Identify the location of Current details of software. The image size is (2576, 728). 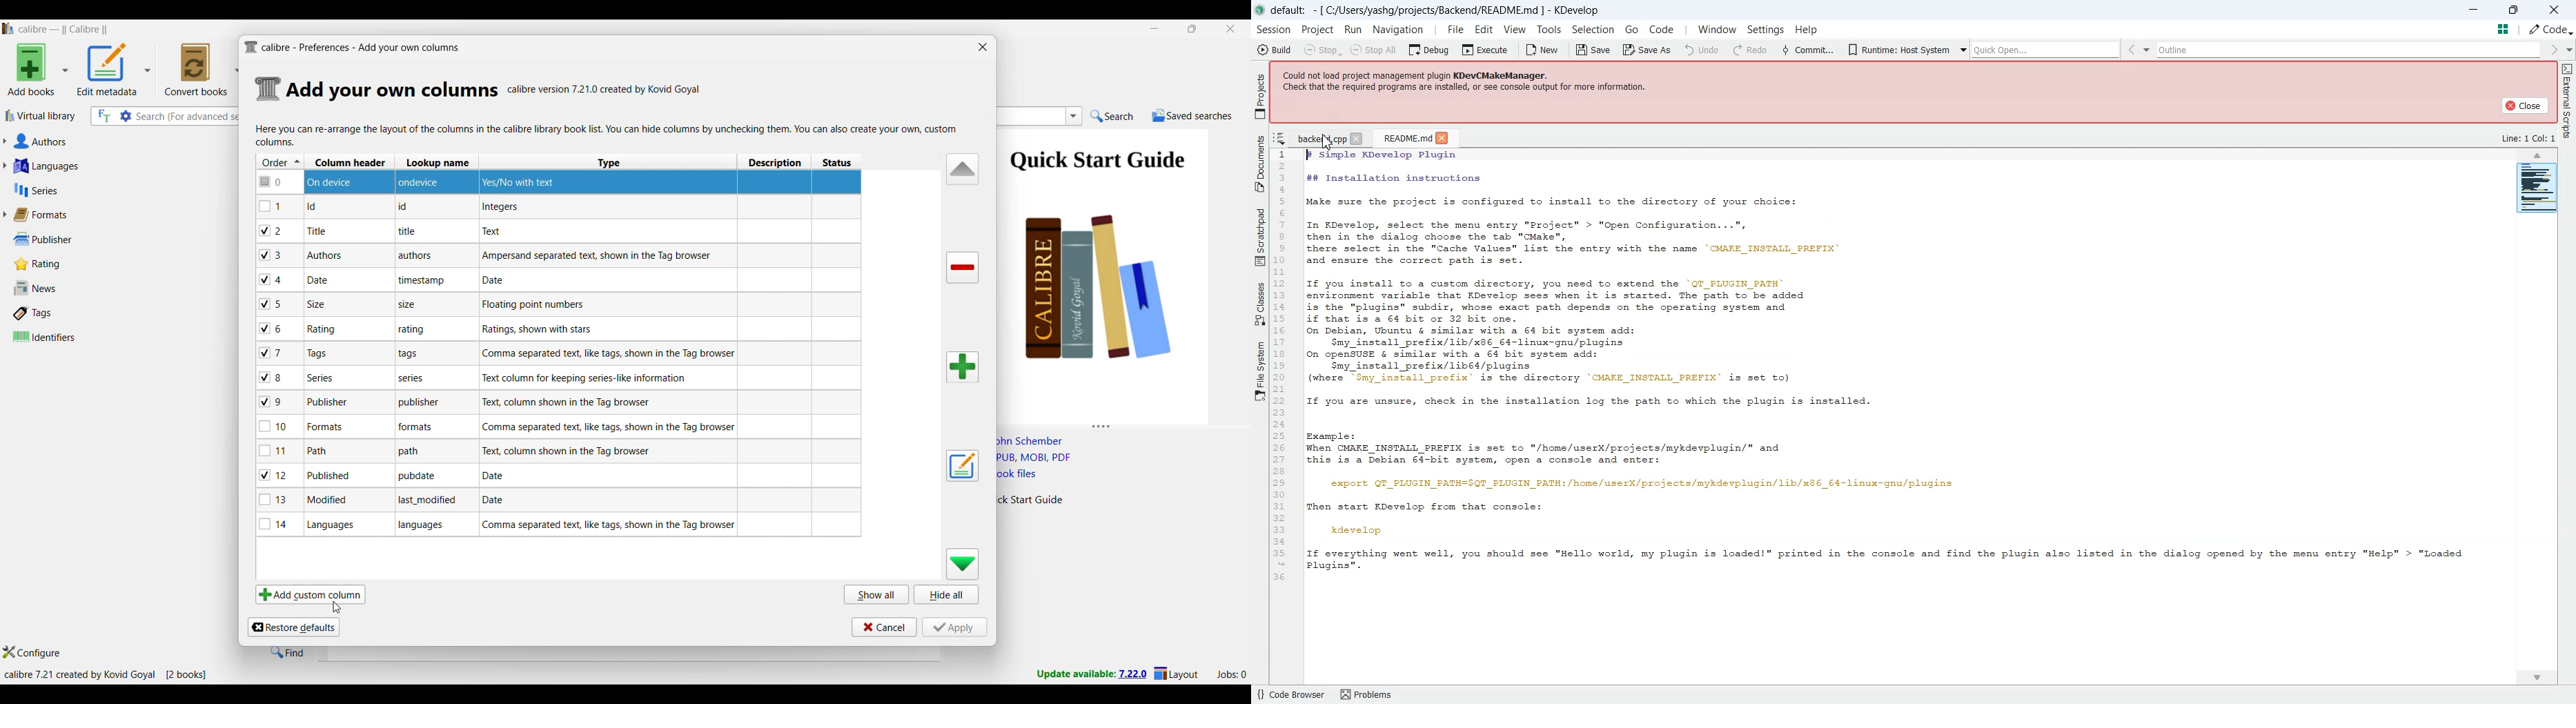
(105, 675).